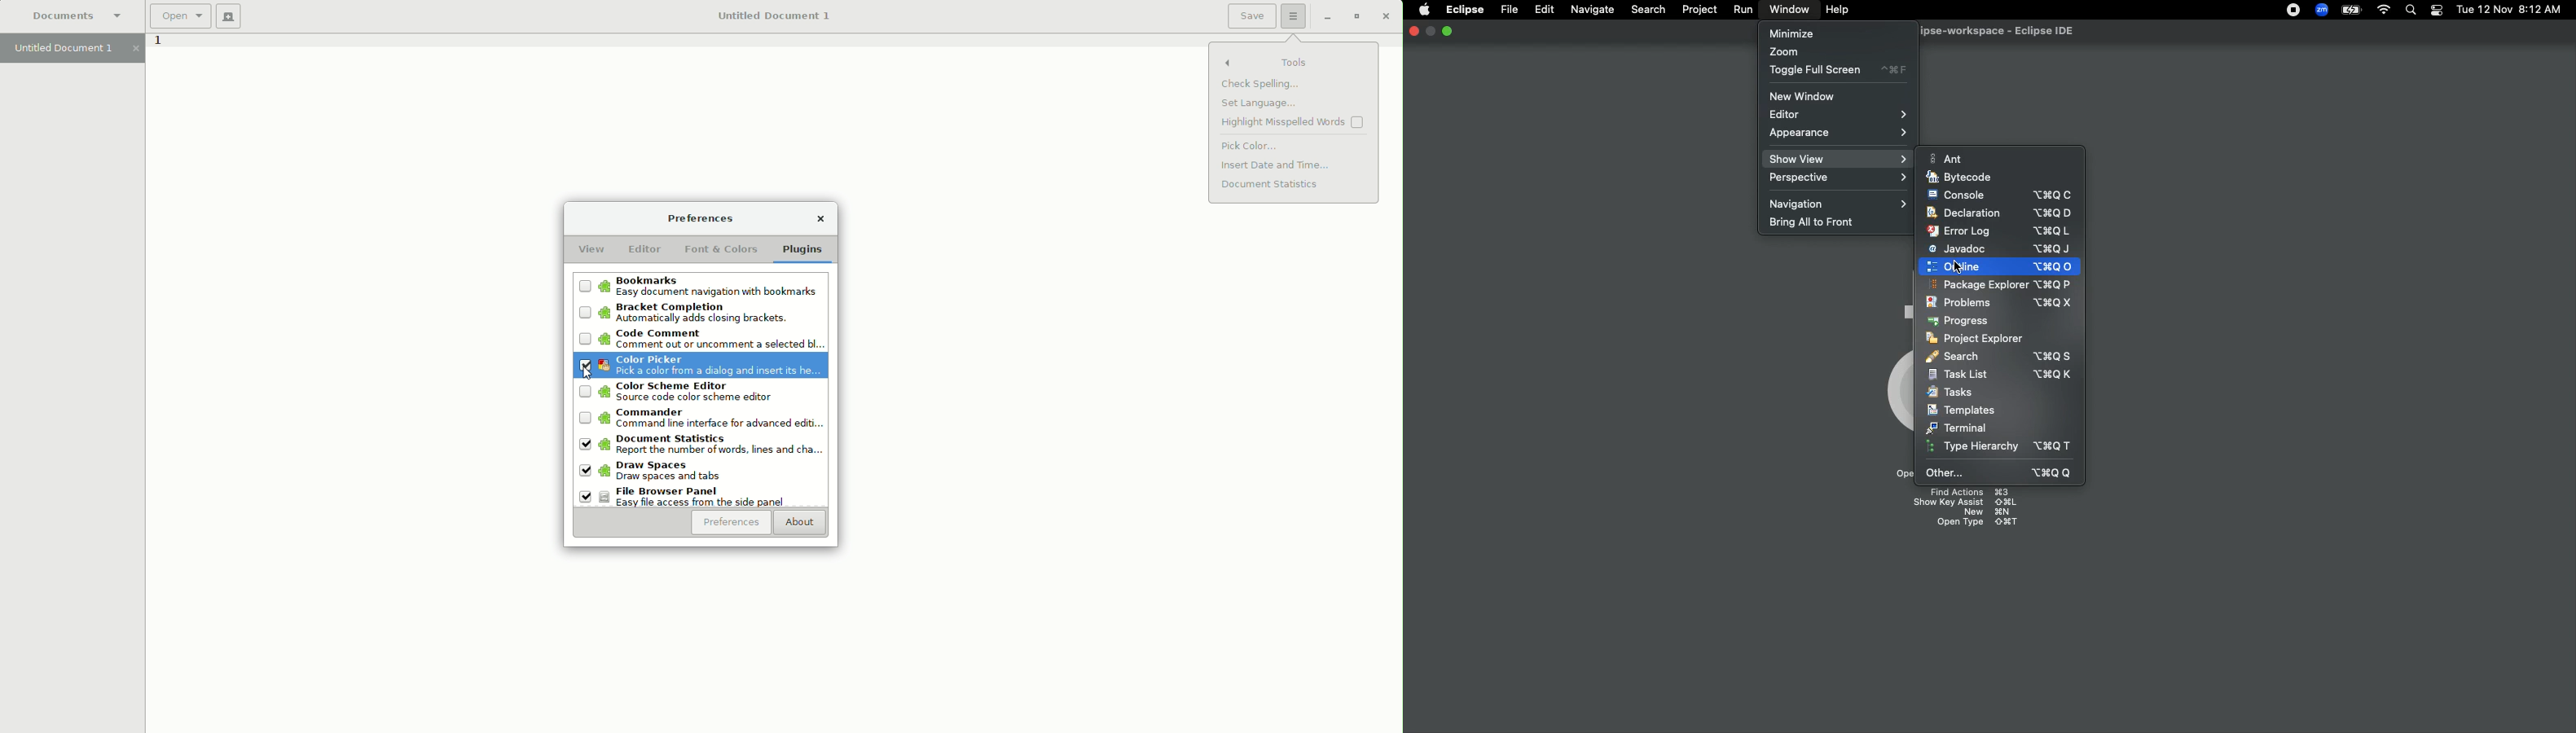 The height and width of the screenshot is (756, 2576). What do you see at coordinates (1963, 410) in the screenshot?
I see `Templates` at bounding box center [1963, 410].